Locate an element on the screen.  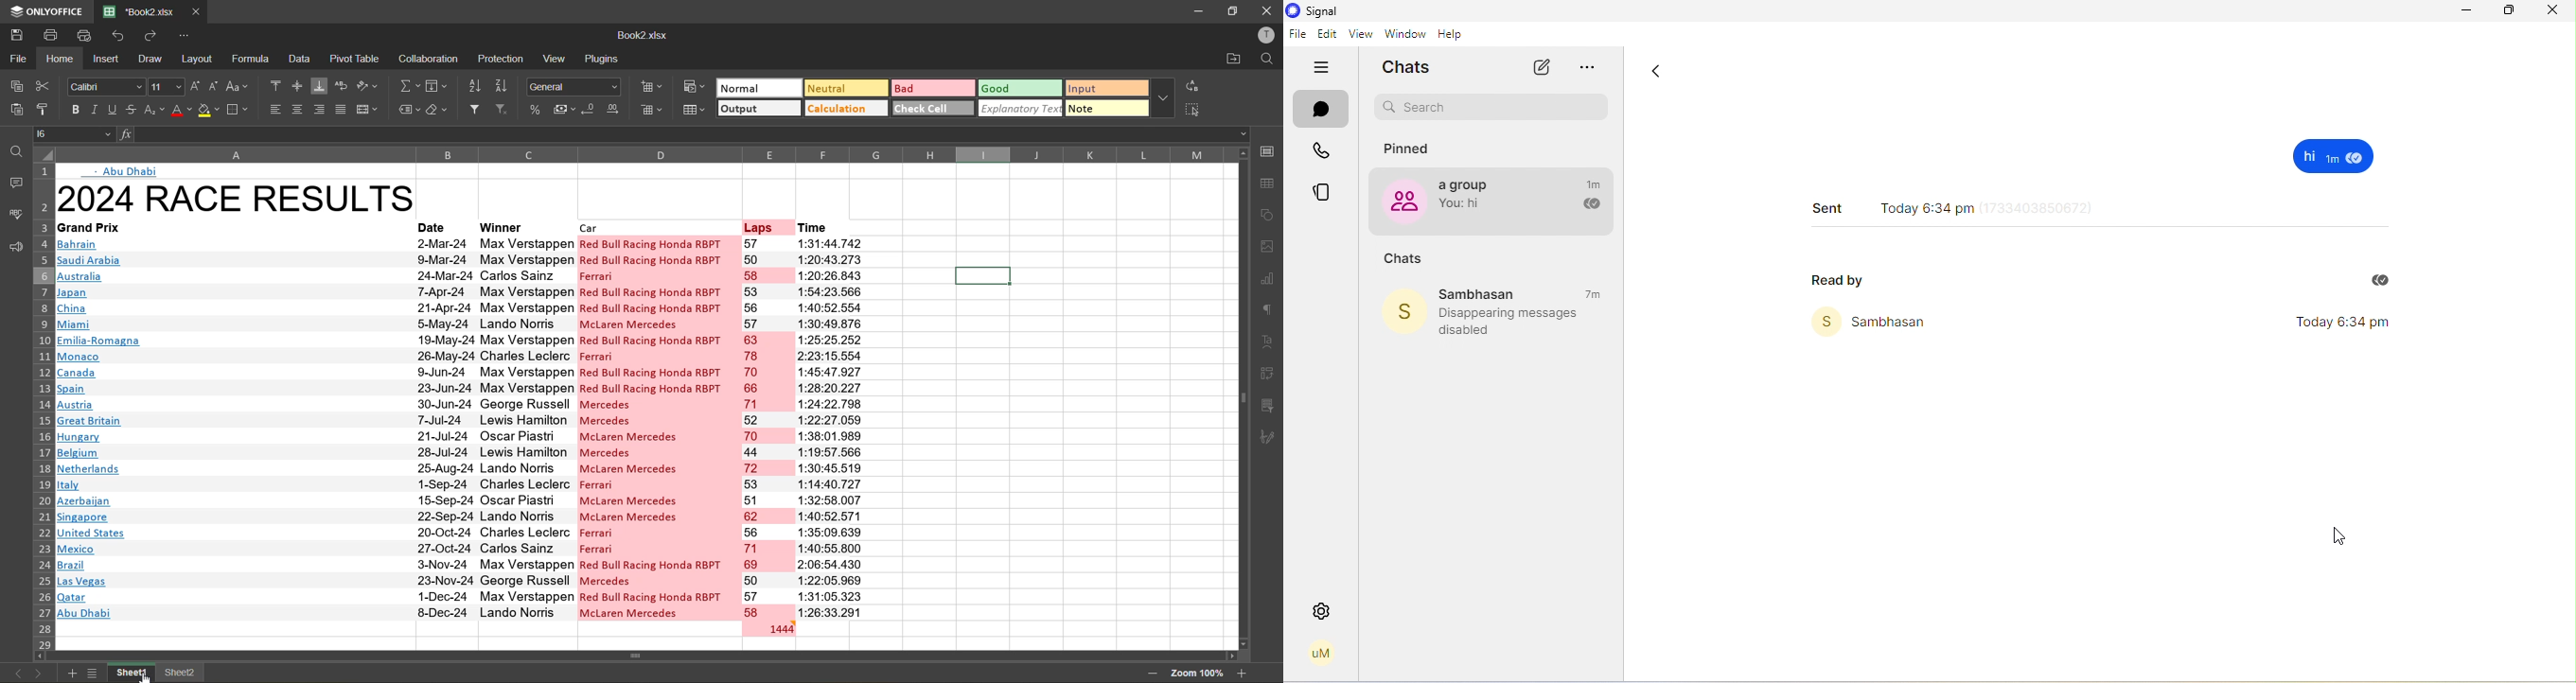
help is located at coordinates (1456, 34).